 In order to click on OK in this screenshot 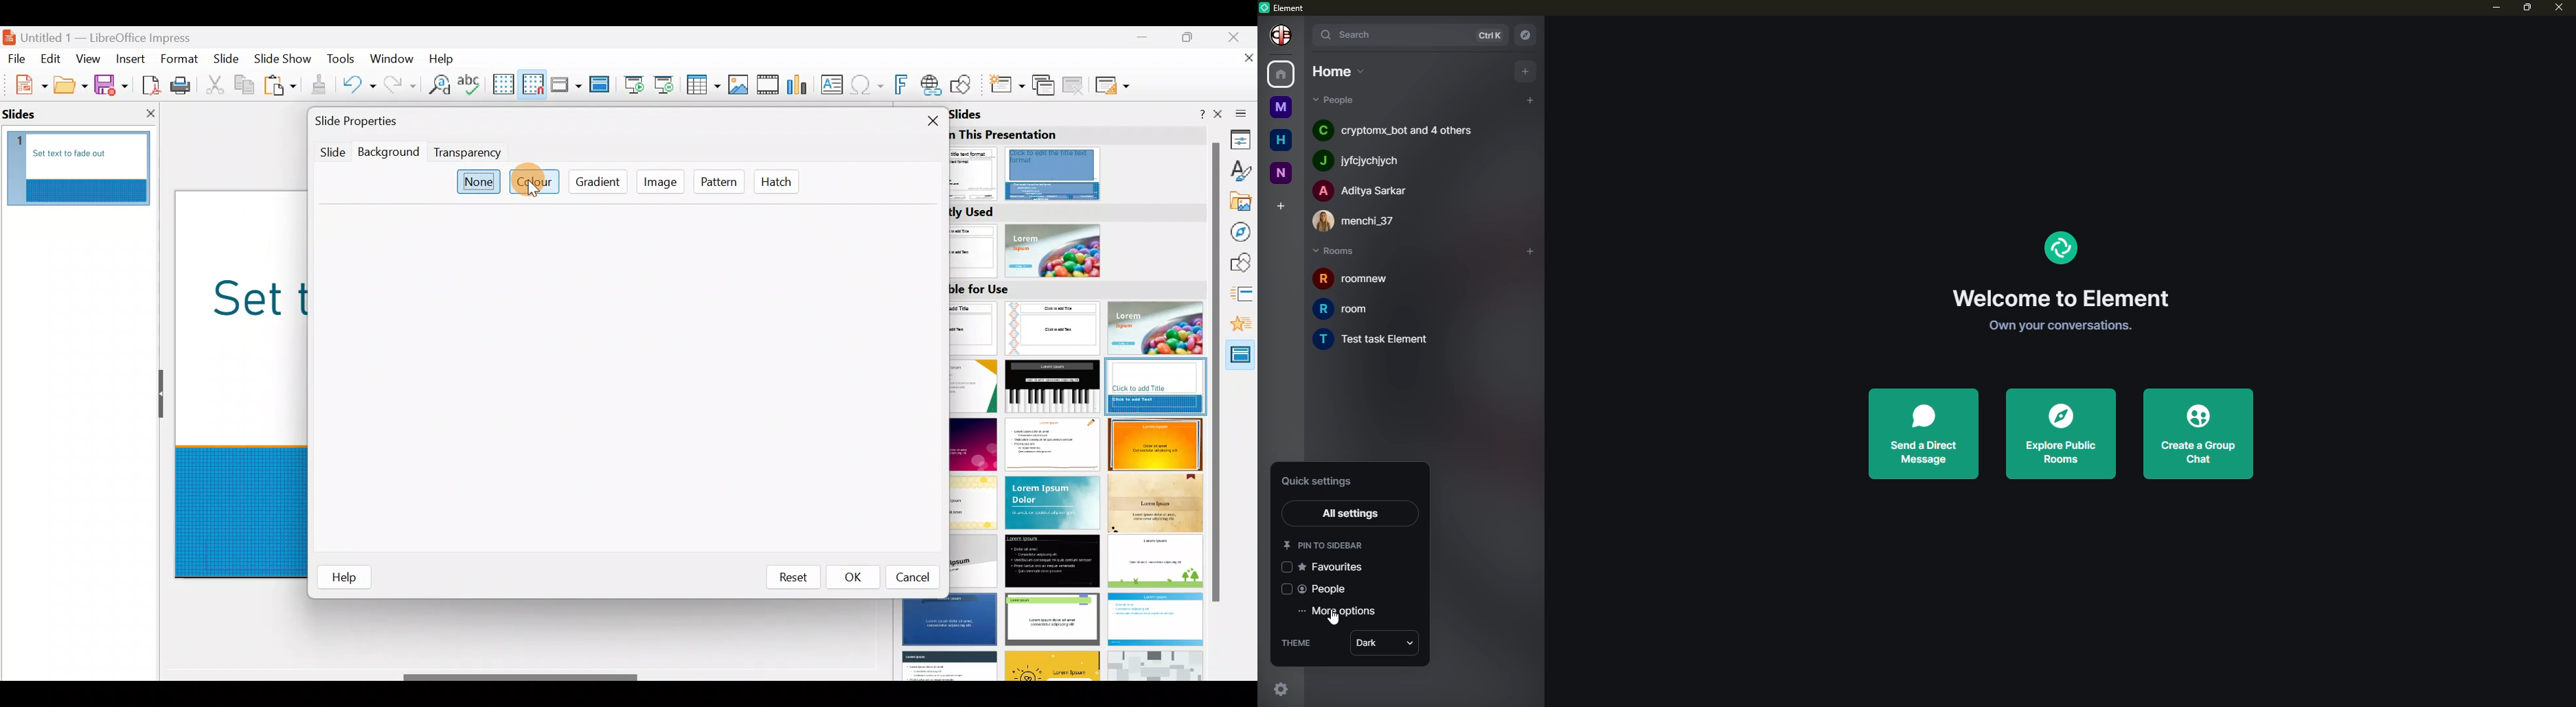, I will do `click(849, 576)`.